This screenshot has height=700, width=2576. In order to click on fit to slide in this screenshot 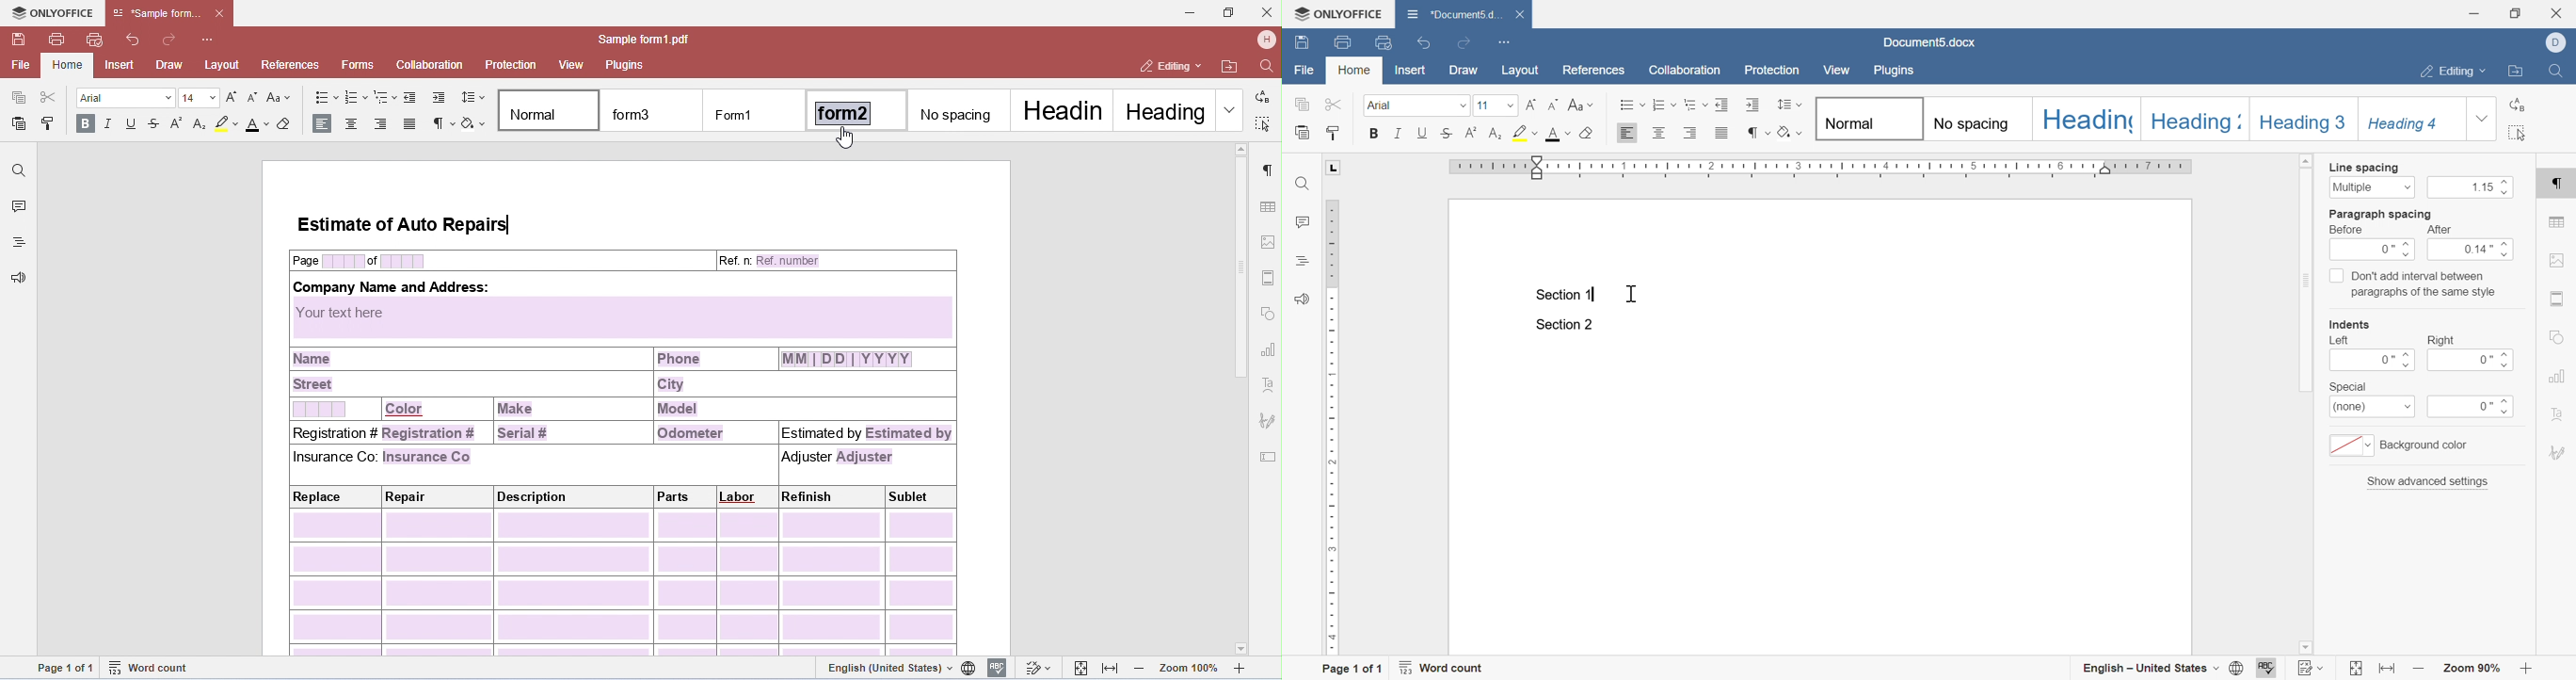, I will do `click(2356, 669)`.